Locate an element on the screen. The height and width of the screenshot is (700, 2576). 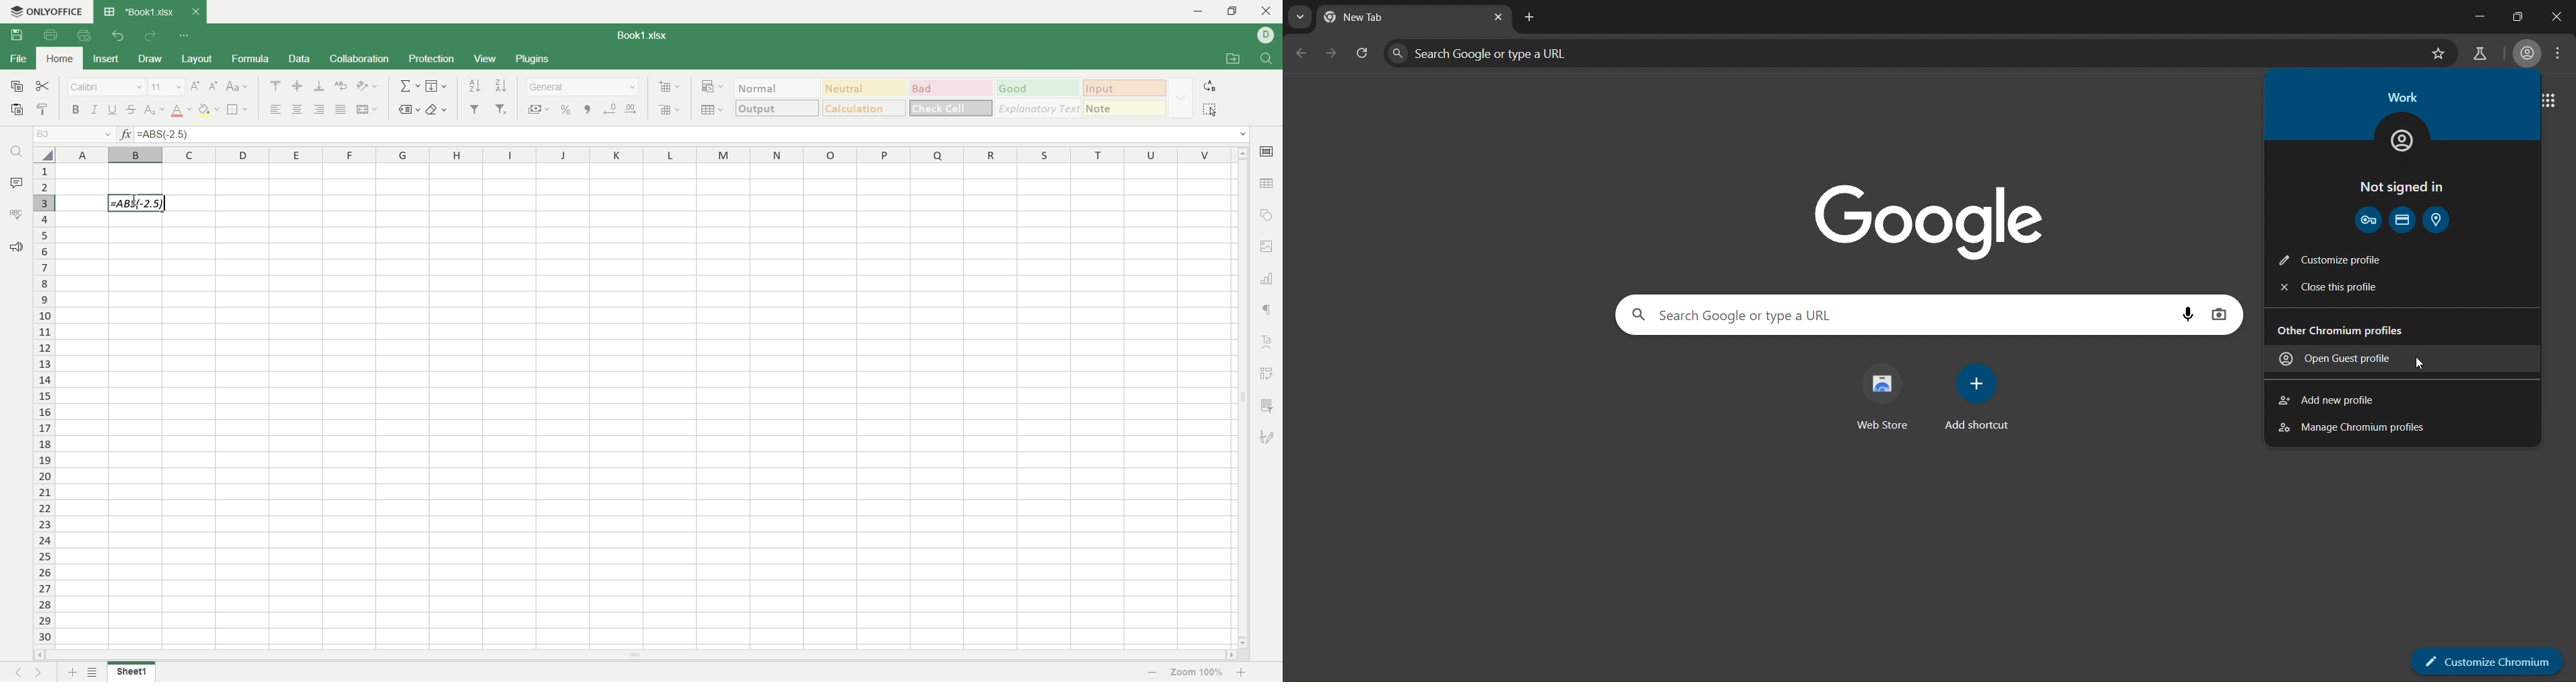
feedback and support is located at coordinates (15, 248).